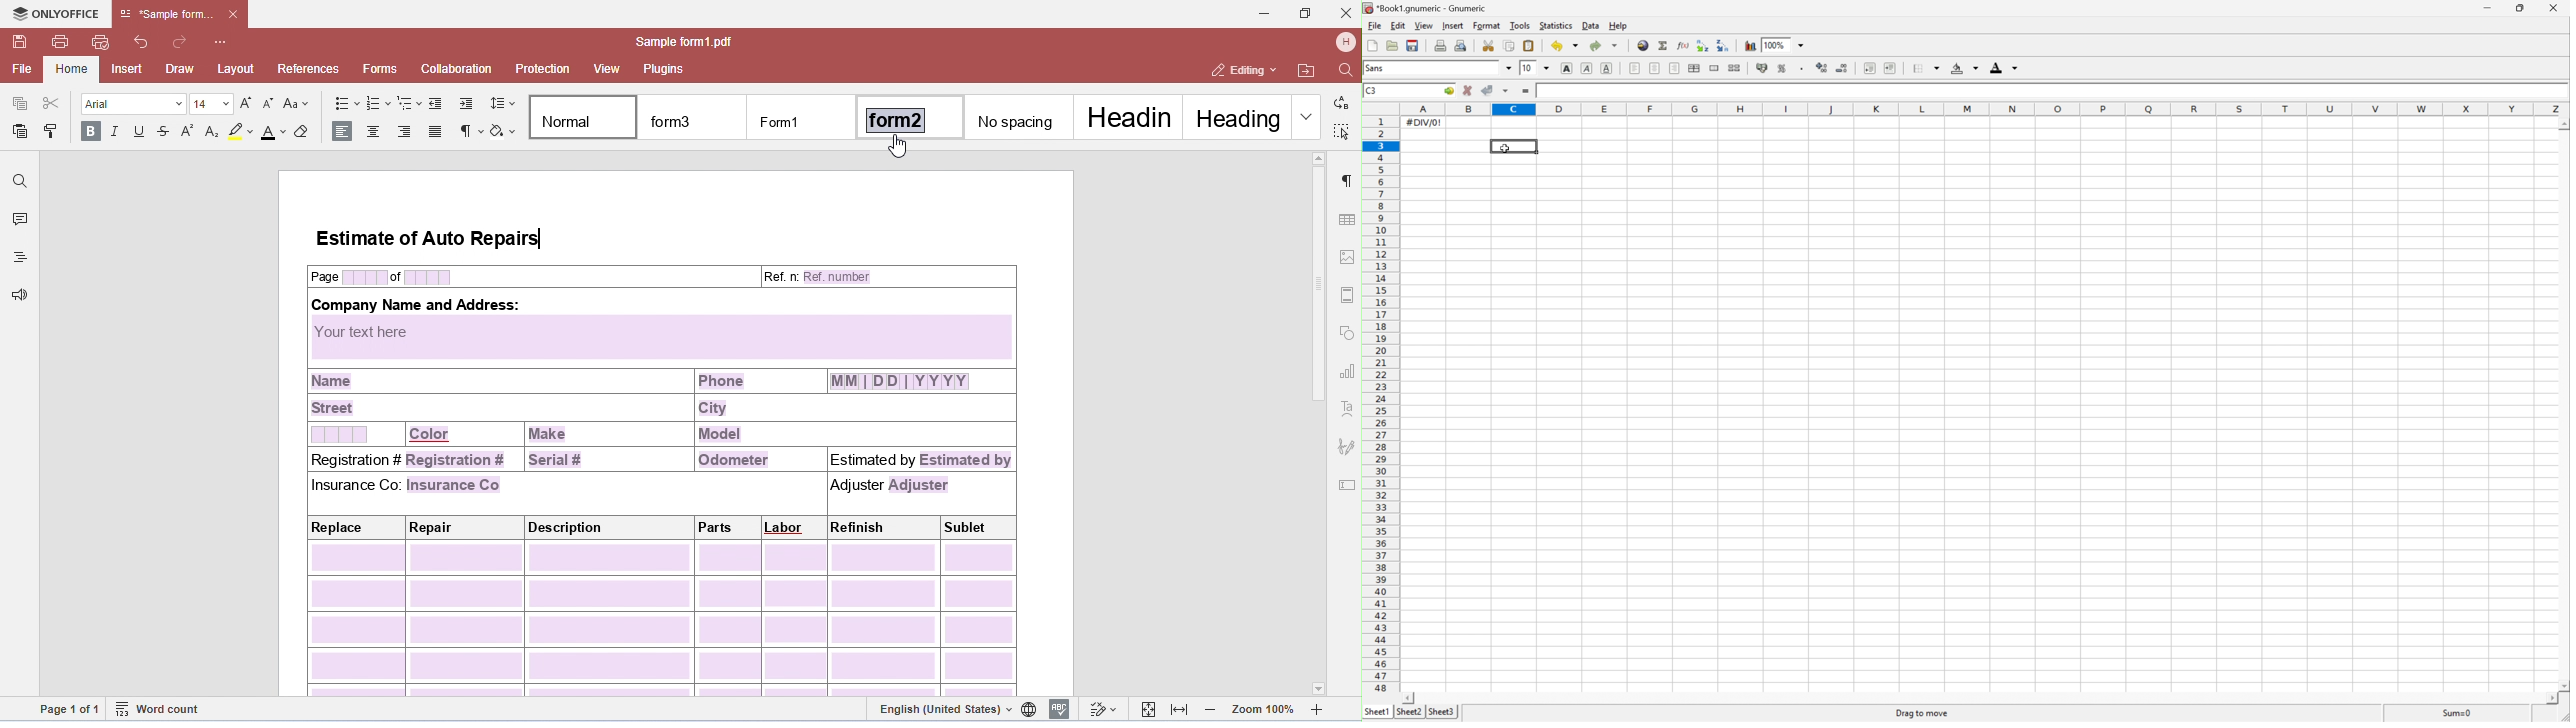 The image size is (2576, 728). Describe the element at coordinates (1414, 46) in the screenshot. I see `Save the current workbook` at that location.